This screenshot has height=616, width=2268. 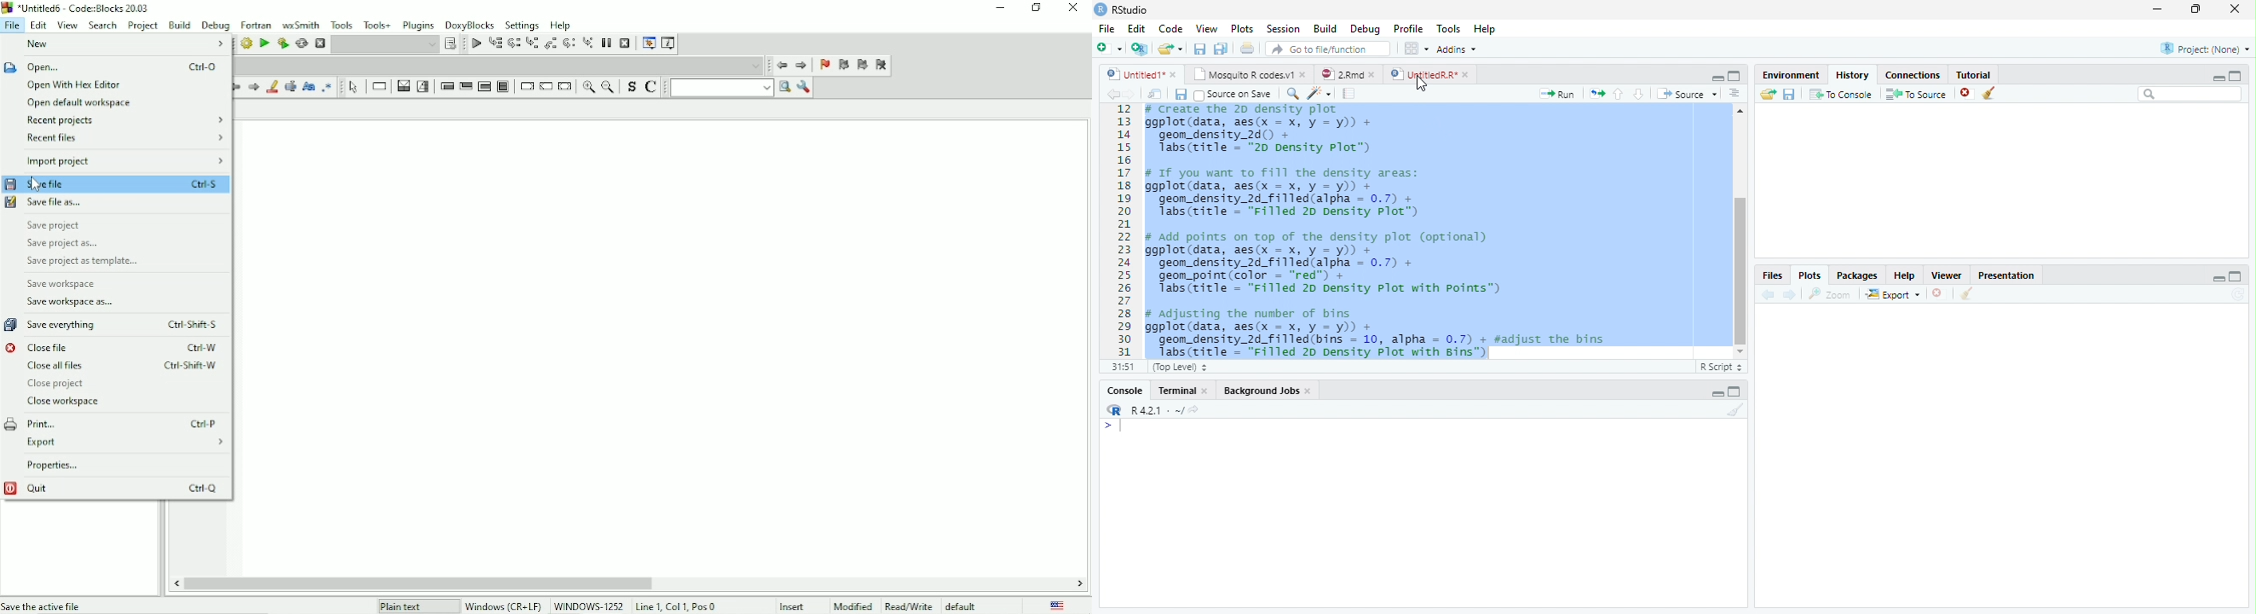 I want to click on 2Rmd, so click(x=1341, y=73).